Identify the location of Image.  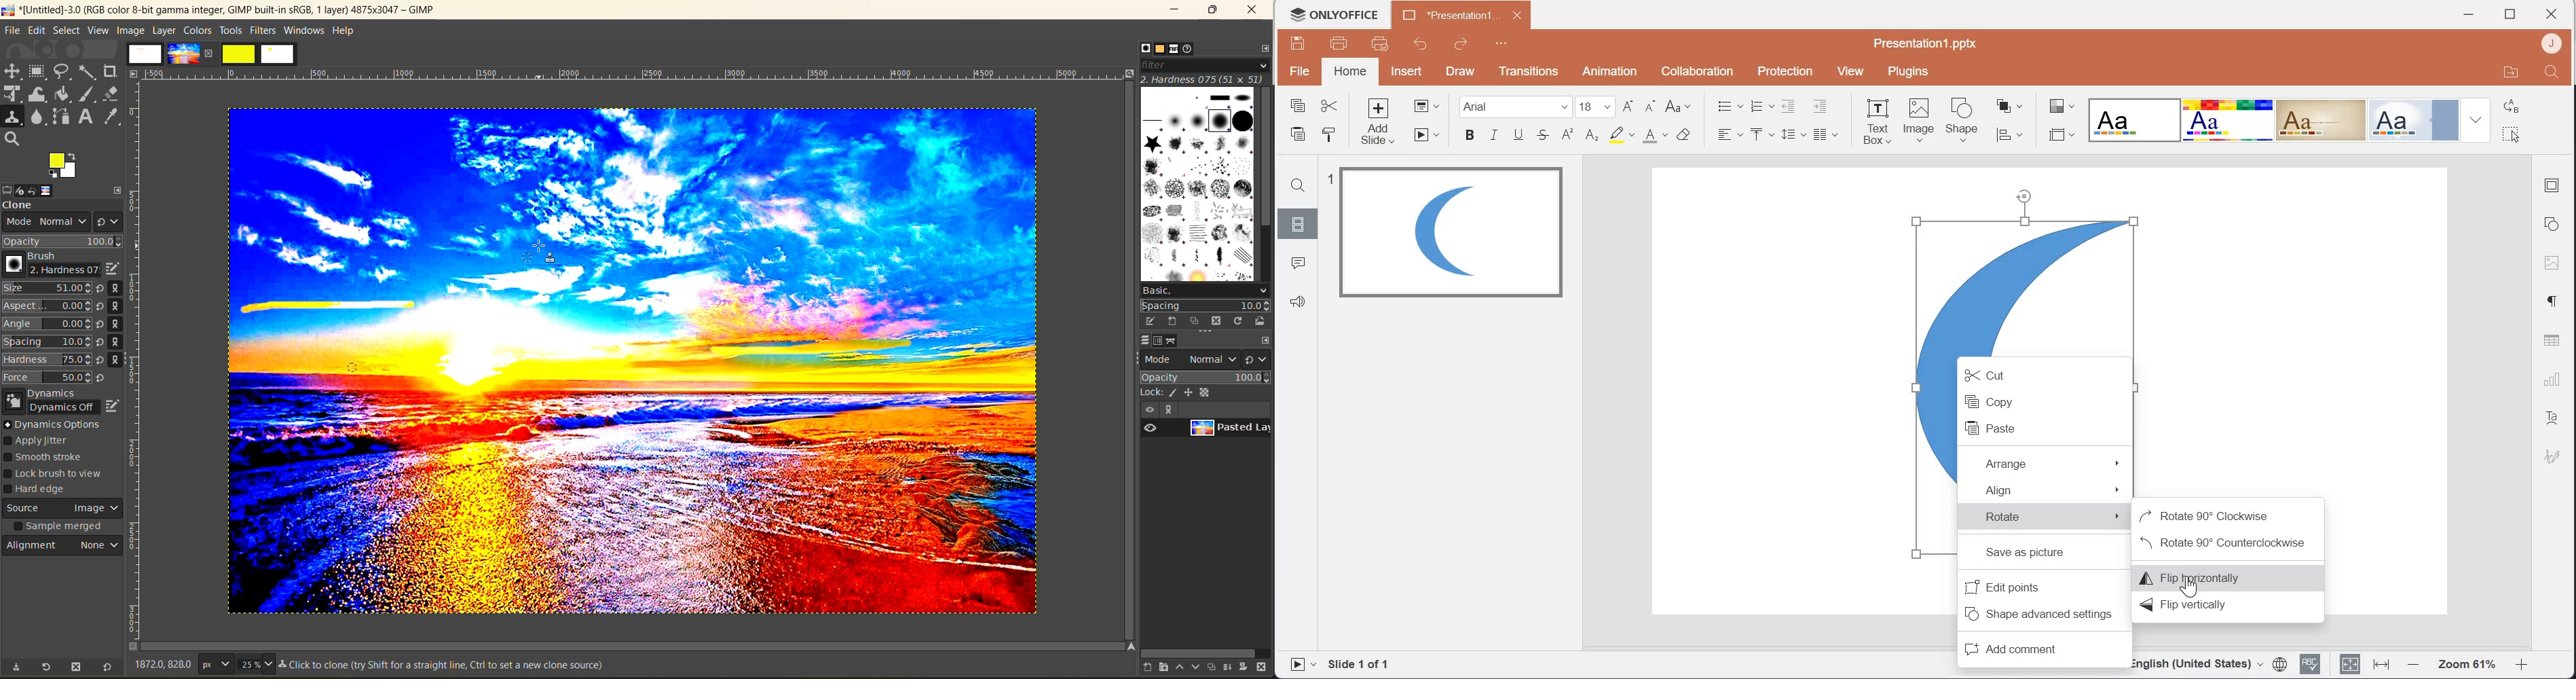
(2553, 264).